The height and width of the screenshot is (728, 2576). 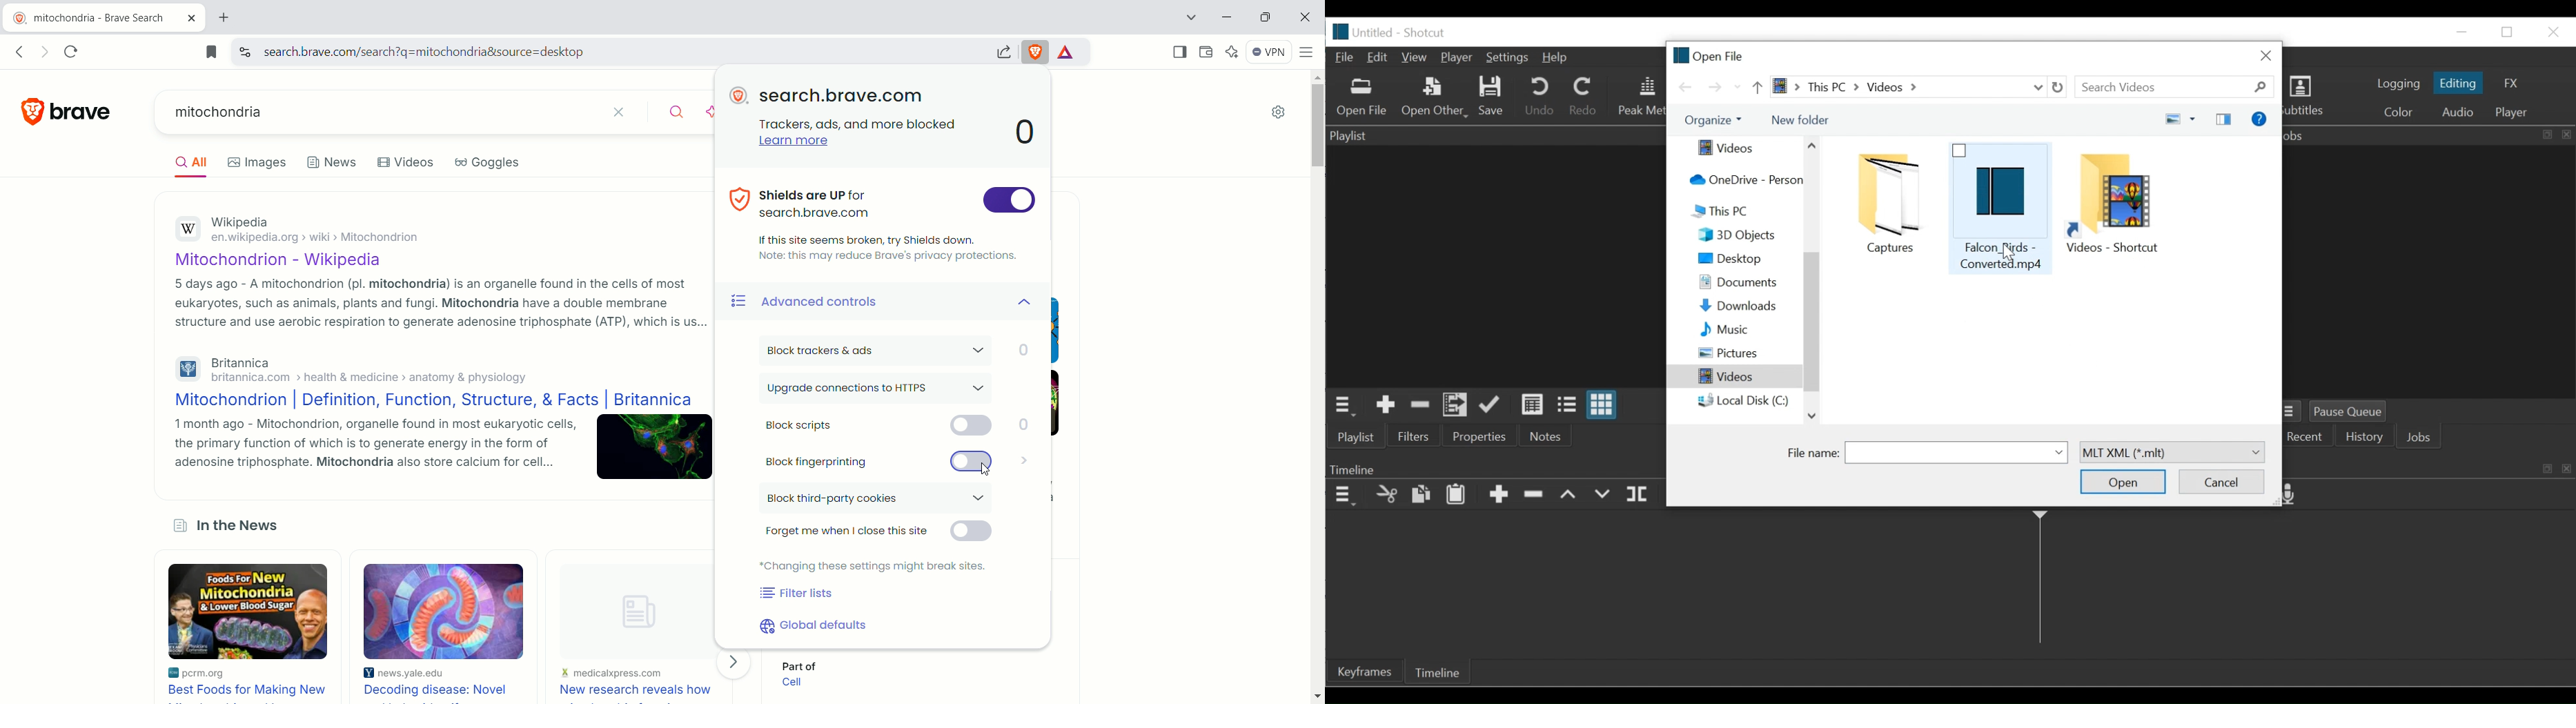 I want to click on view site information, so click(x=245, y=50).